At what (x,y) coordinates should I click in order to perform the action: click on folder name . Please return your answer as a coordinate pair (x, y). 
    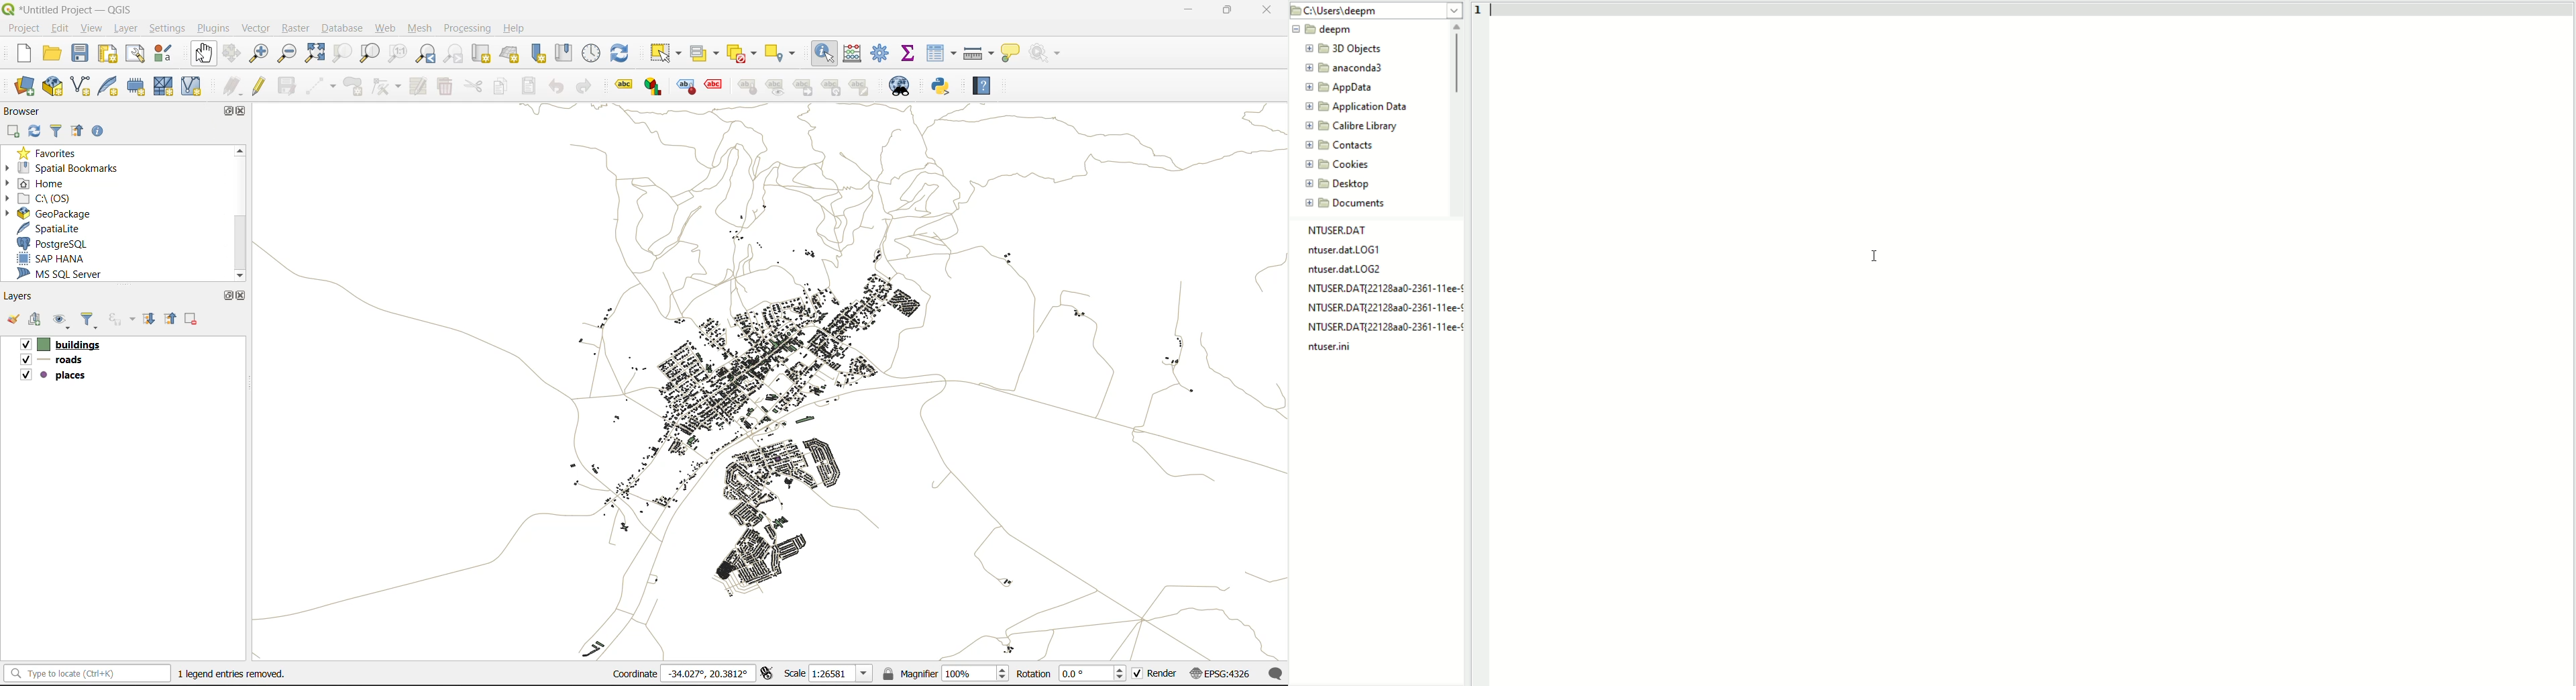
    Looking at the image, I should click on (1353, 126).